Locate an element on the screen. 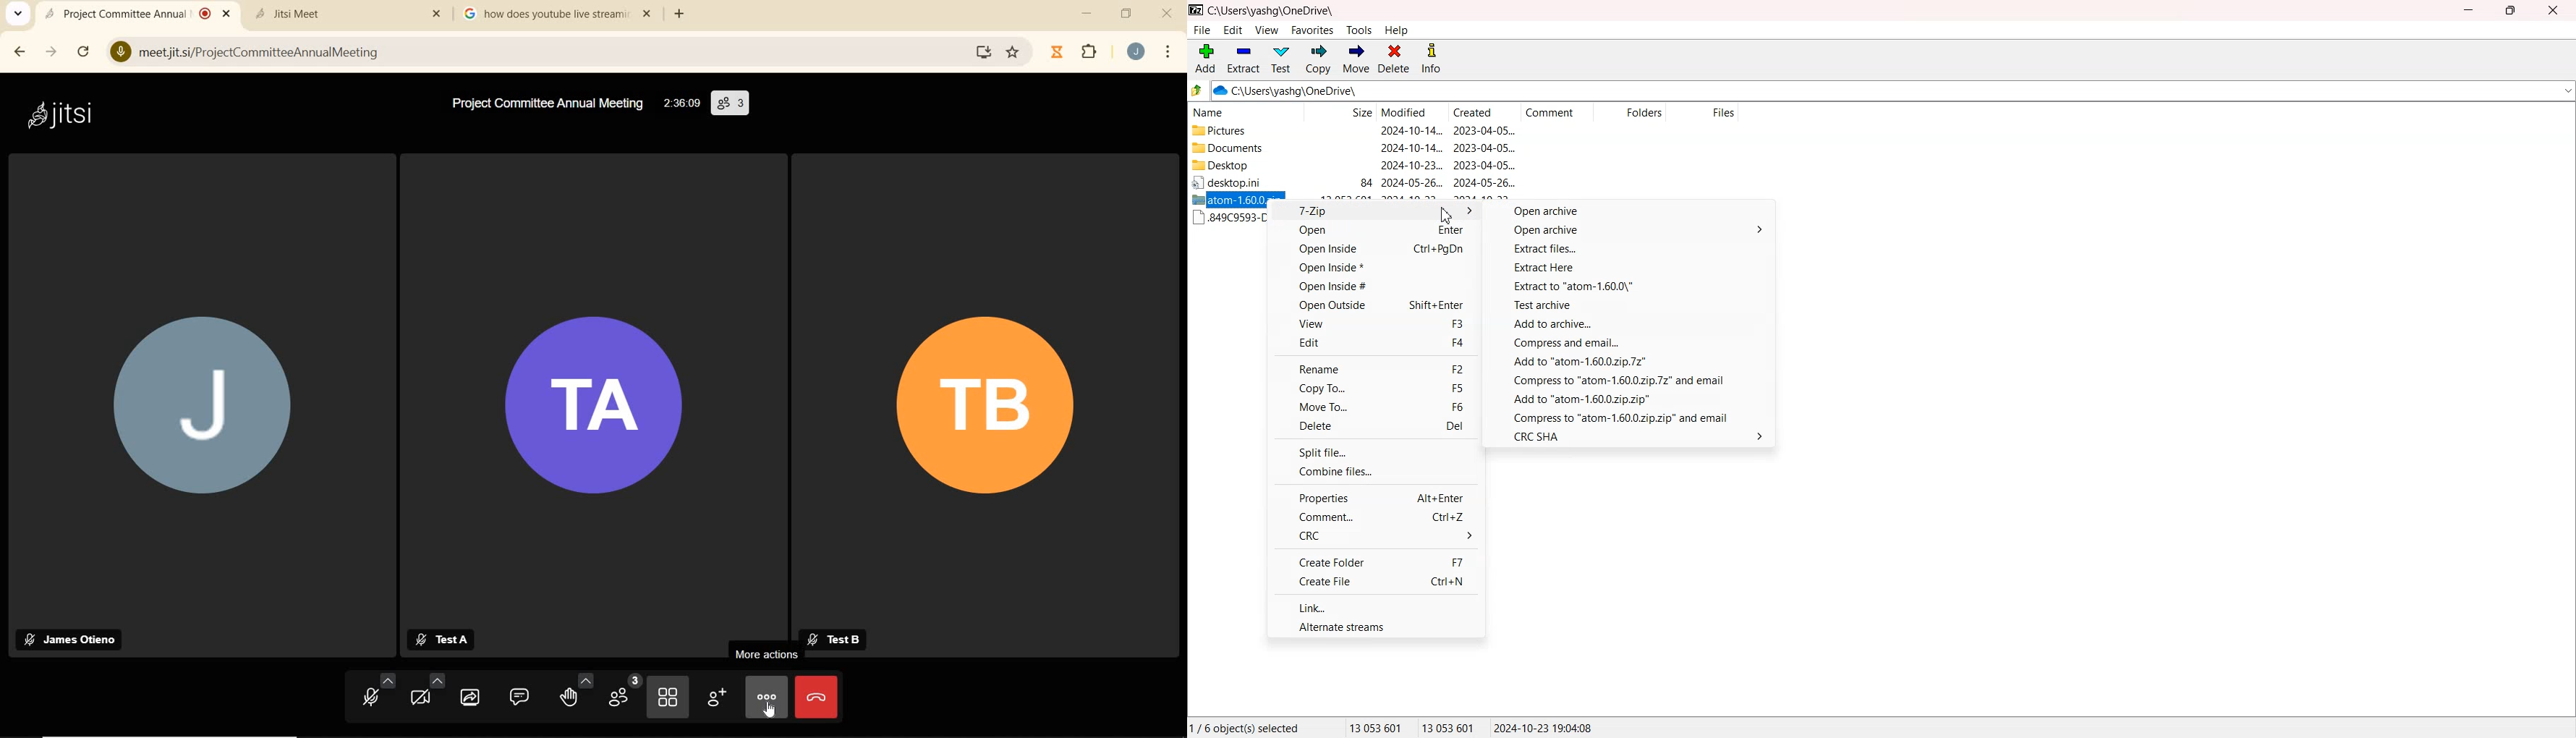 The width and height of the screenshot is (2576, 756). Files is located at coordinates (1704, 113).